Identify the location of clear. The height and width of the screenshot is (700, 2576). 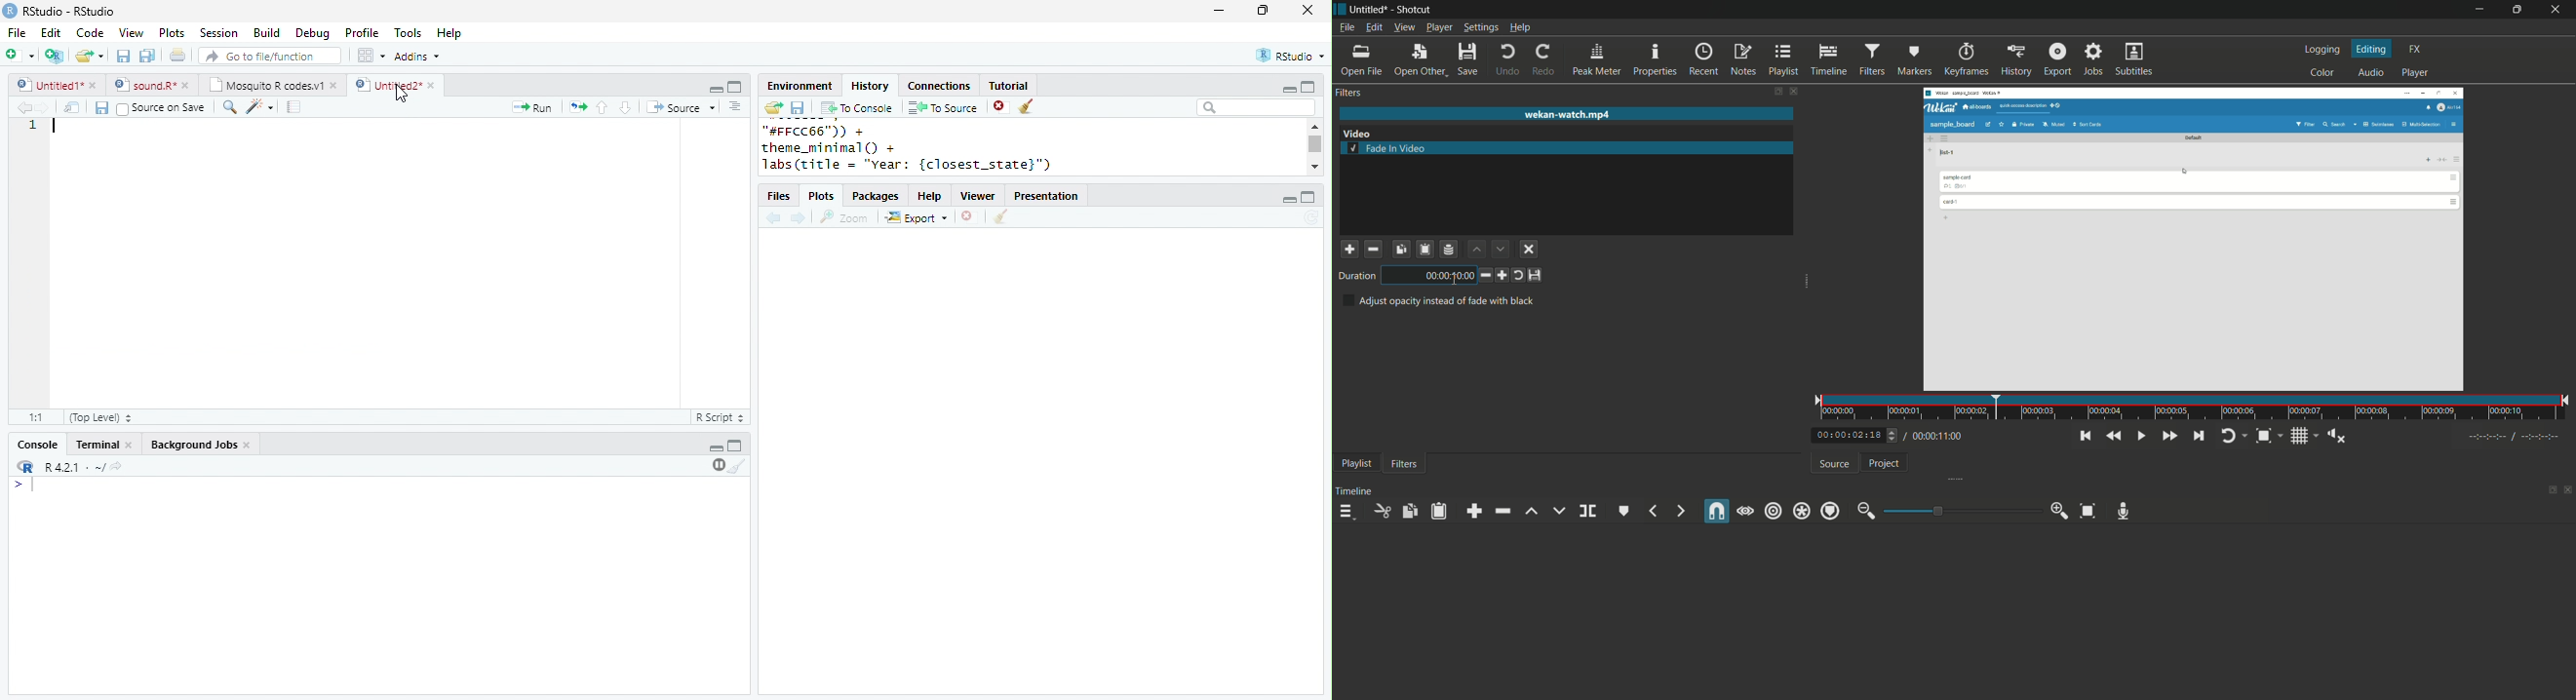
(1000, 217).